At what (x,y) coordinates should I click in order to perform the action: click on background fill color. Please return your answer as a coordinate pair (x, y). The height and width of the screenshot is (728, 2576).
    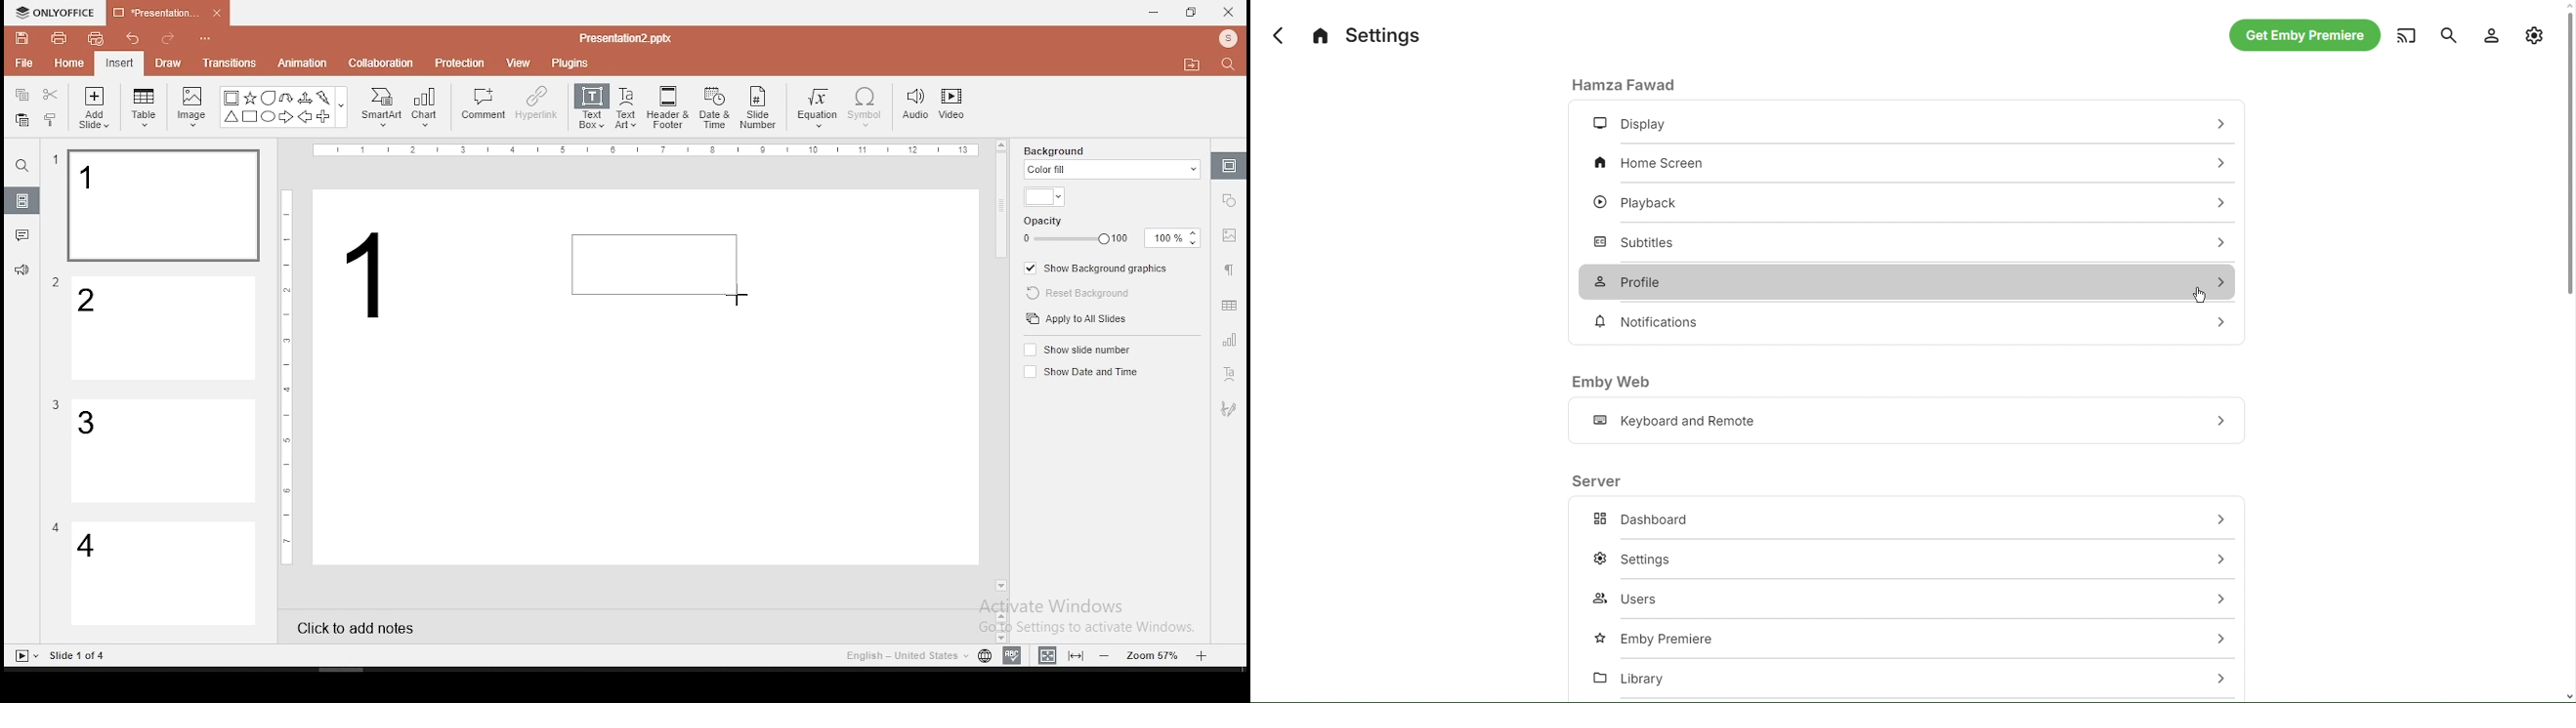
    Looking at the image, I should click on (1045, 198).